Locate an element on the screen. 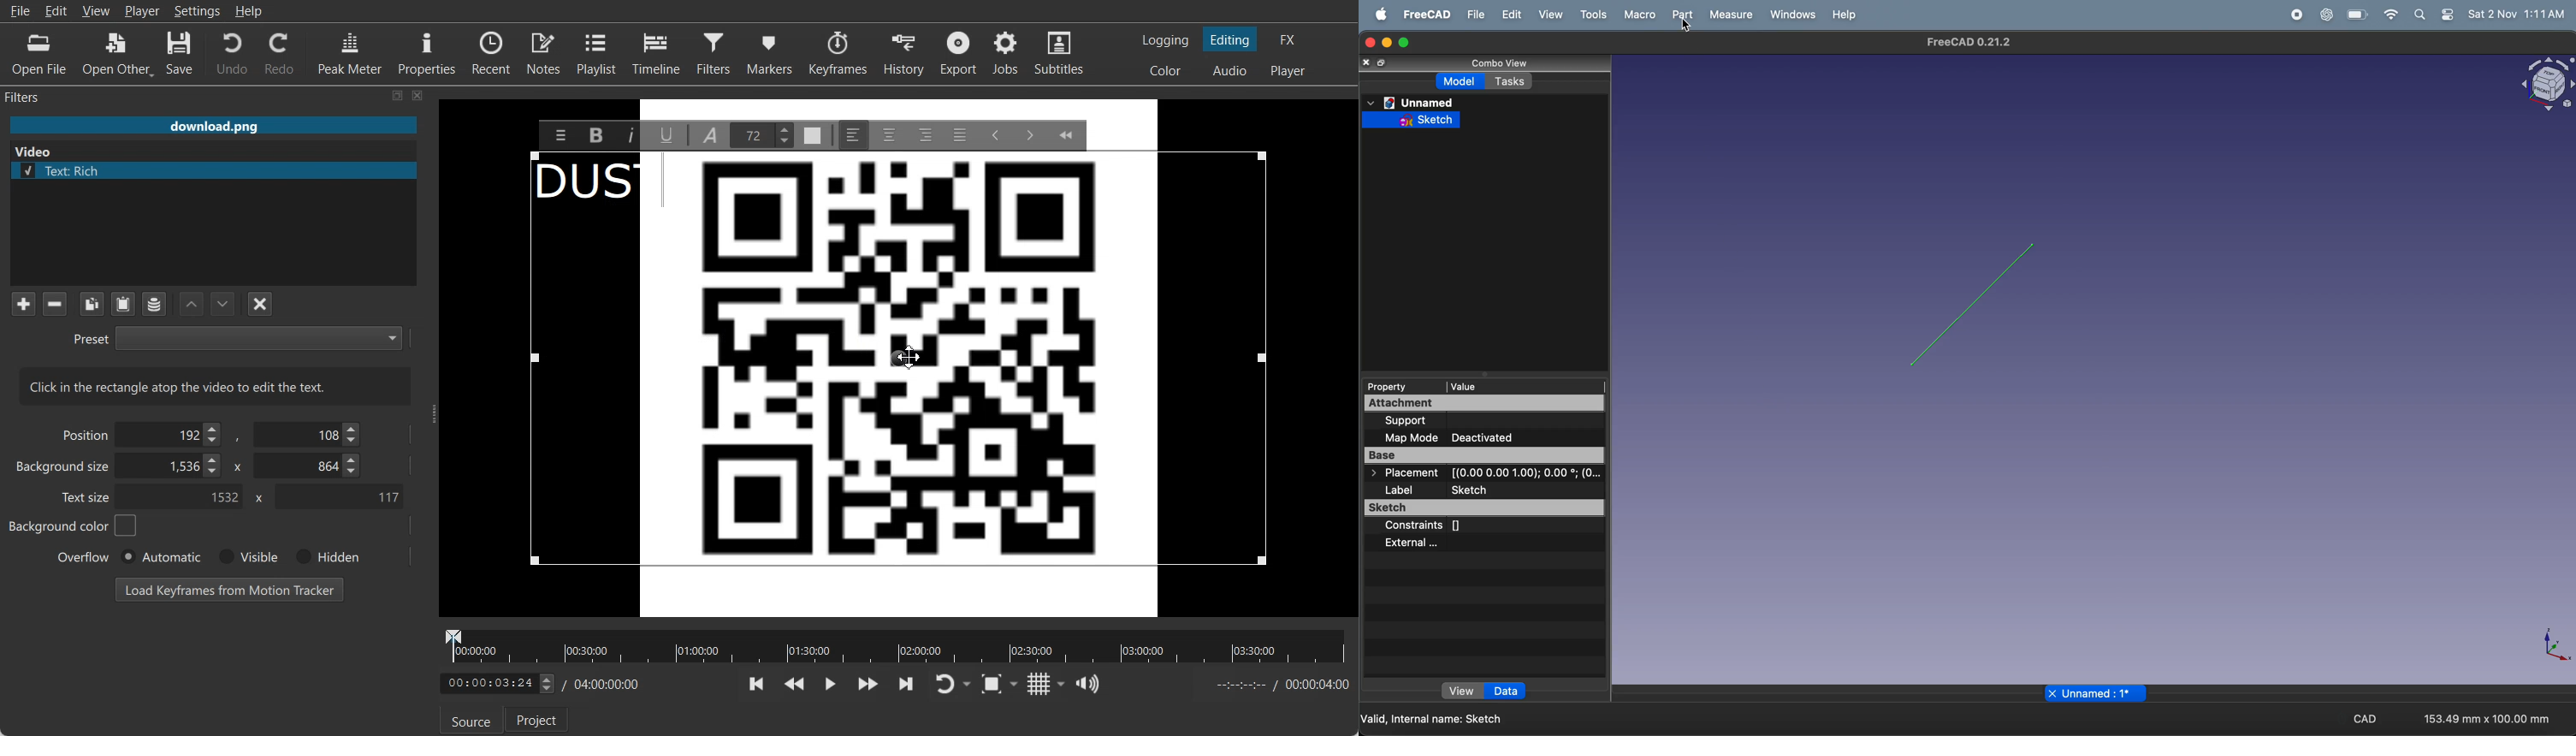 The height and width of the screenshot is (756, 2576). value is located at coordinates (1526, 386).